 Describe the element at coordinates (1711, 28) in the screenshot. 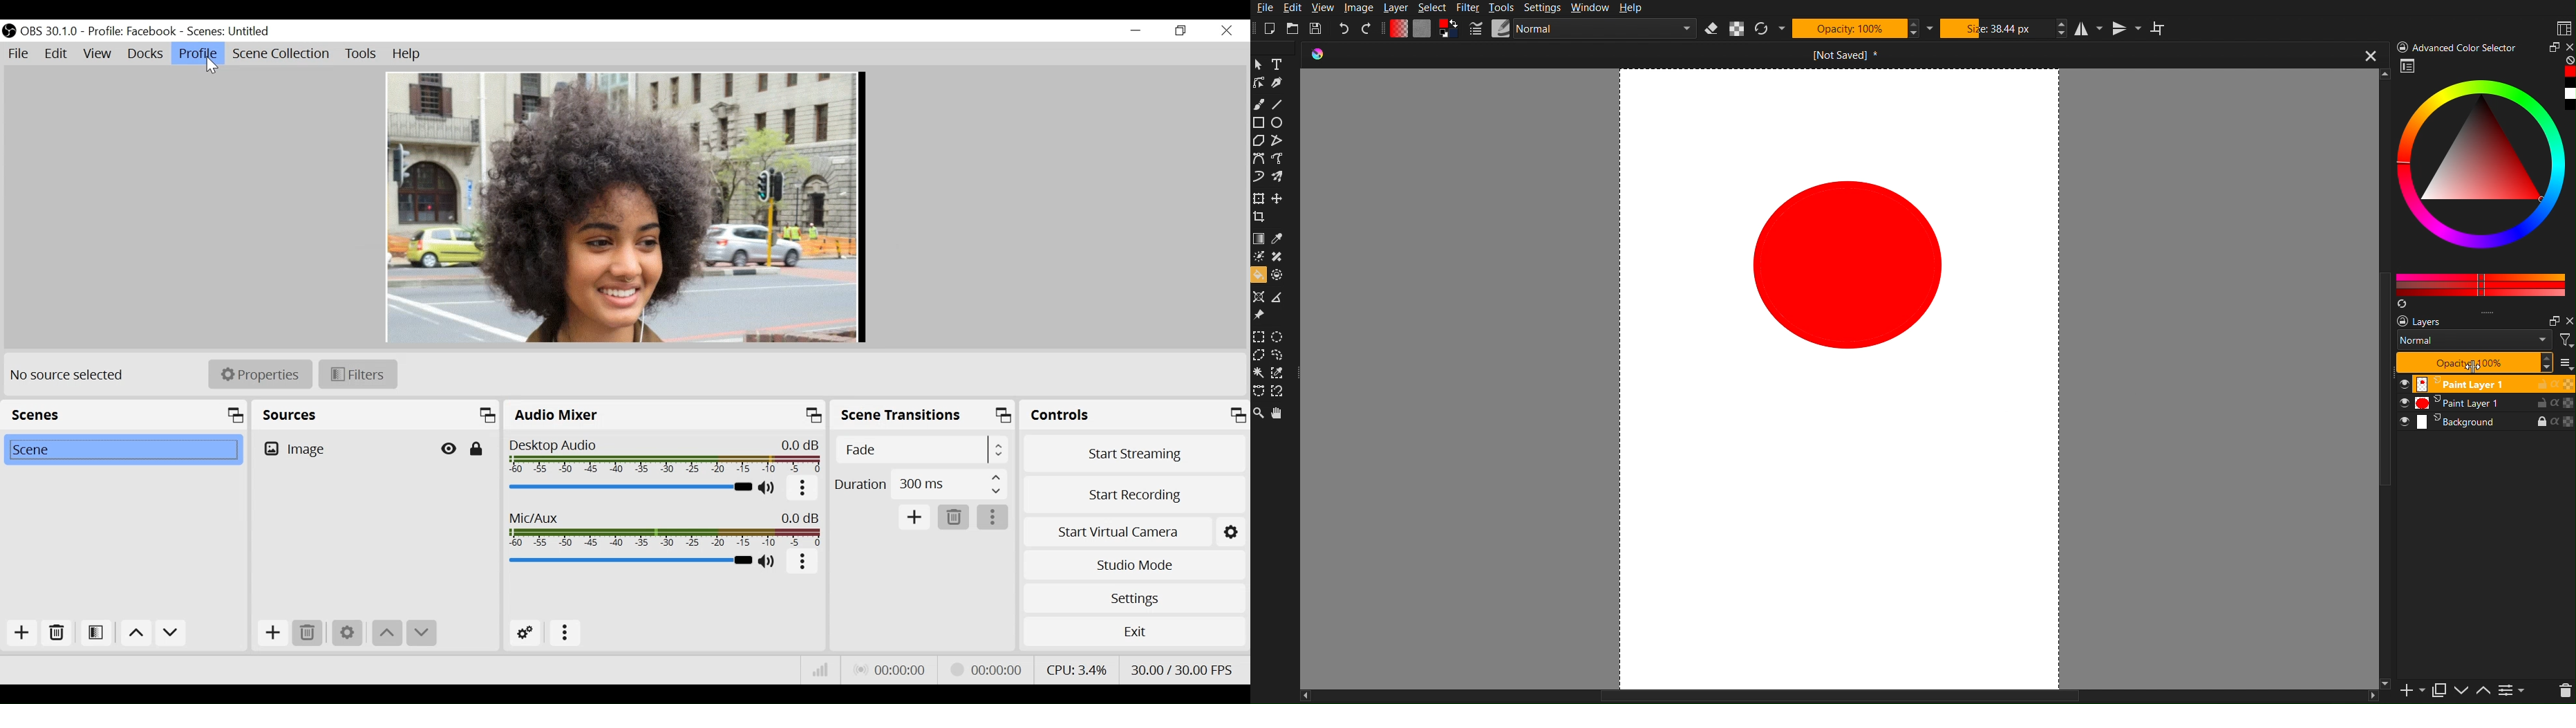

I see `Erase` at that location.